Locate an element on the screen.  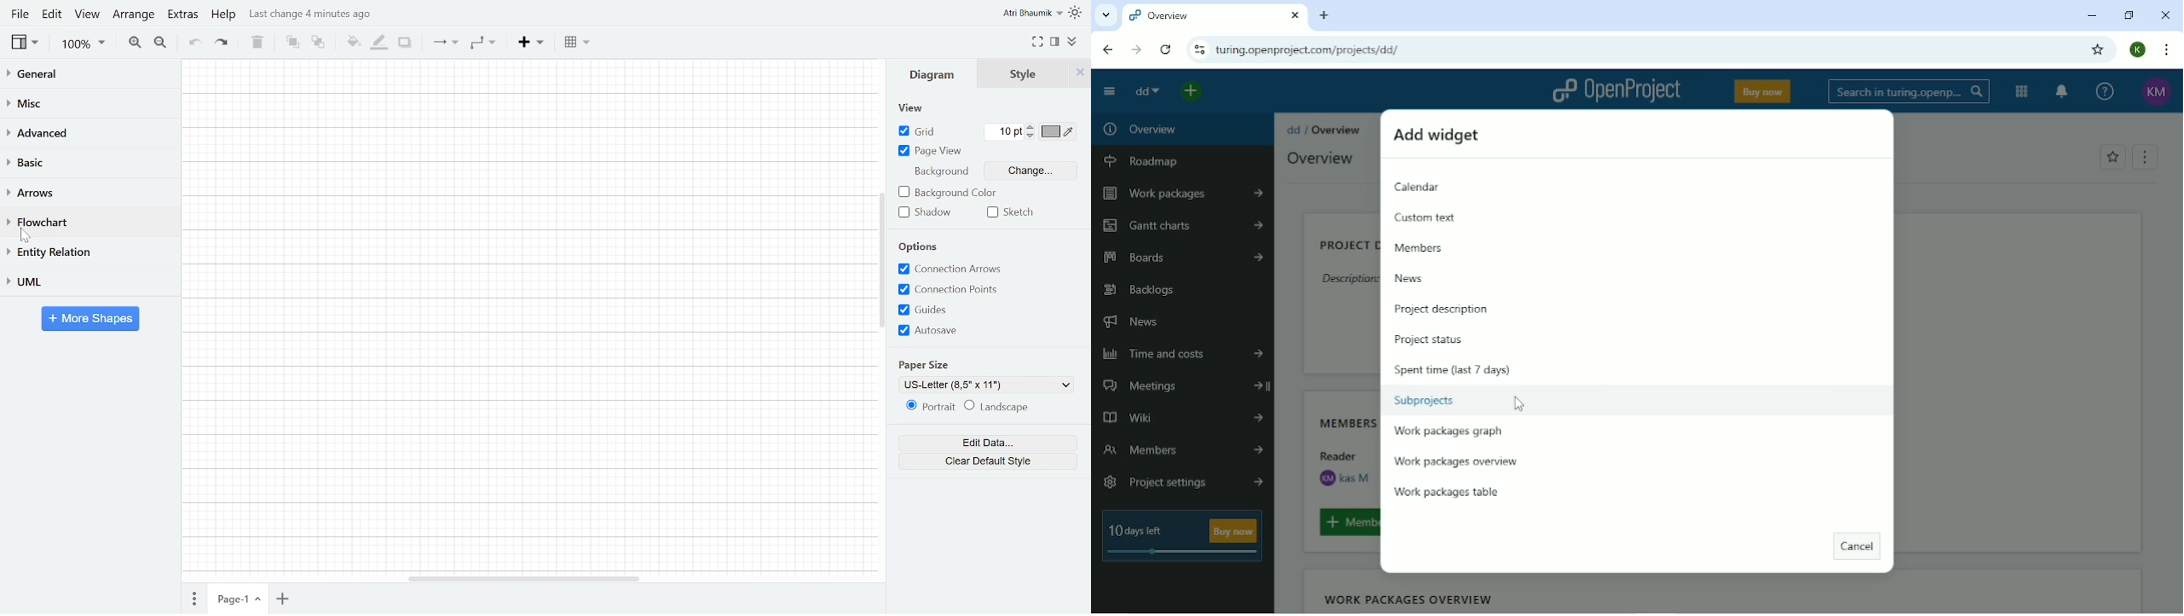
General is located at coordinates (83, 75).